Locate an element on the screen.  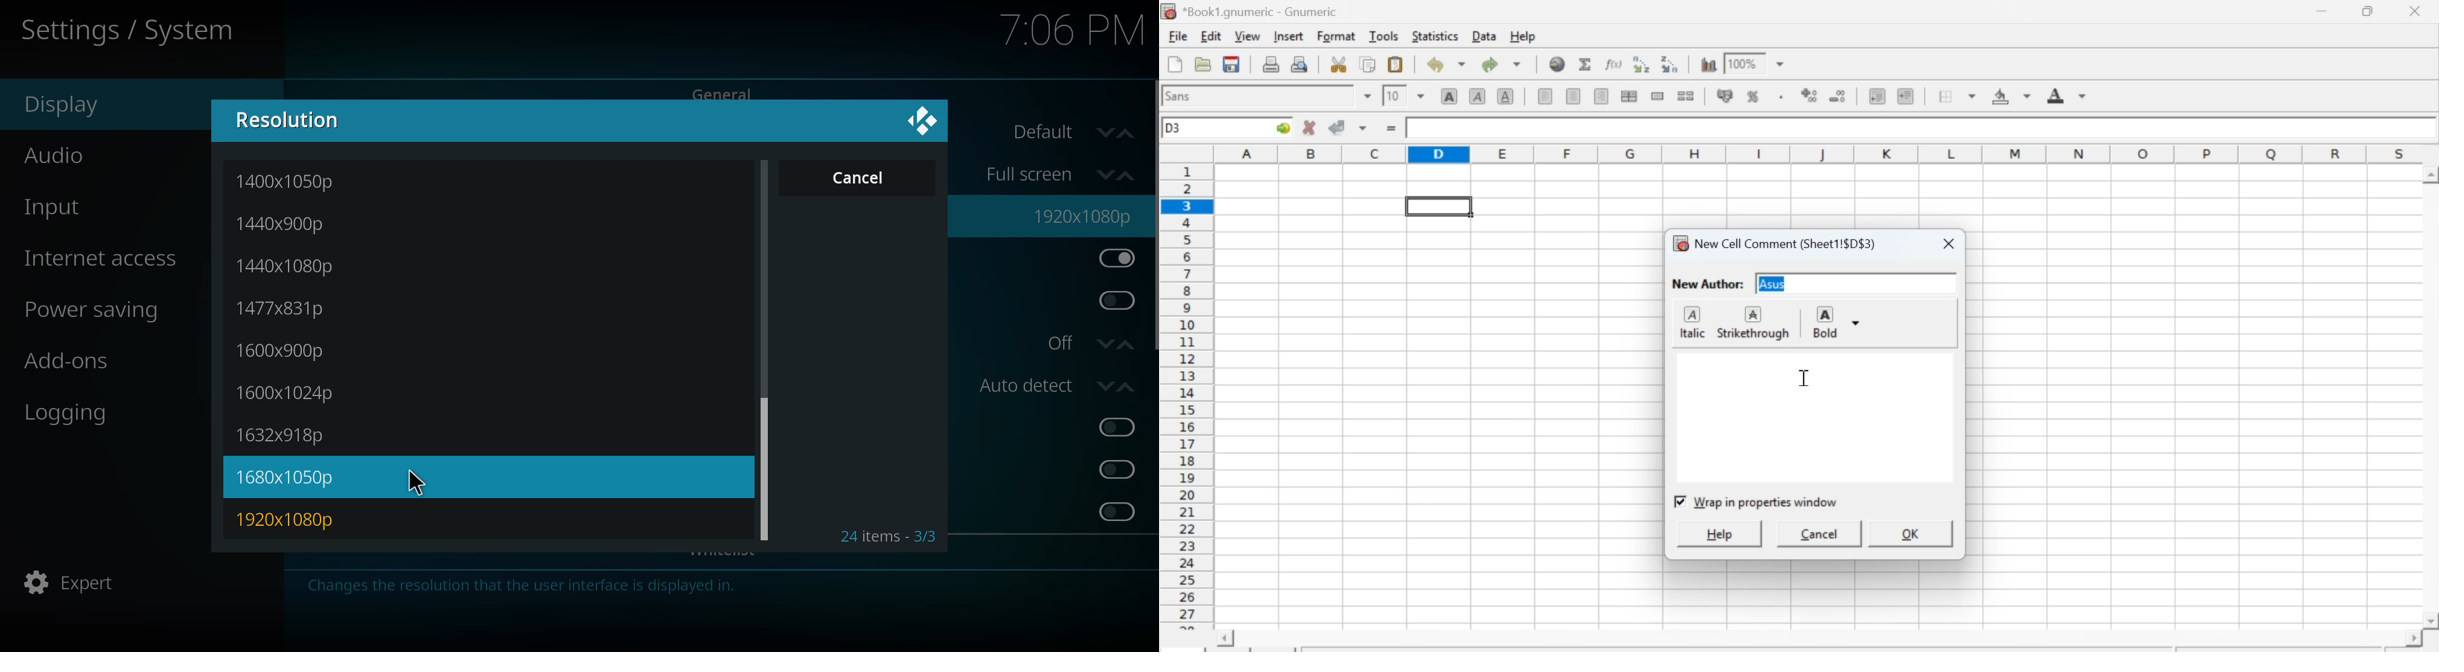
enabled is located at coordinates (1118, 260).